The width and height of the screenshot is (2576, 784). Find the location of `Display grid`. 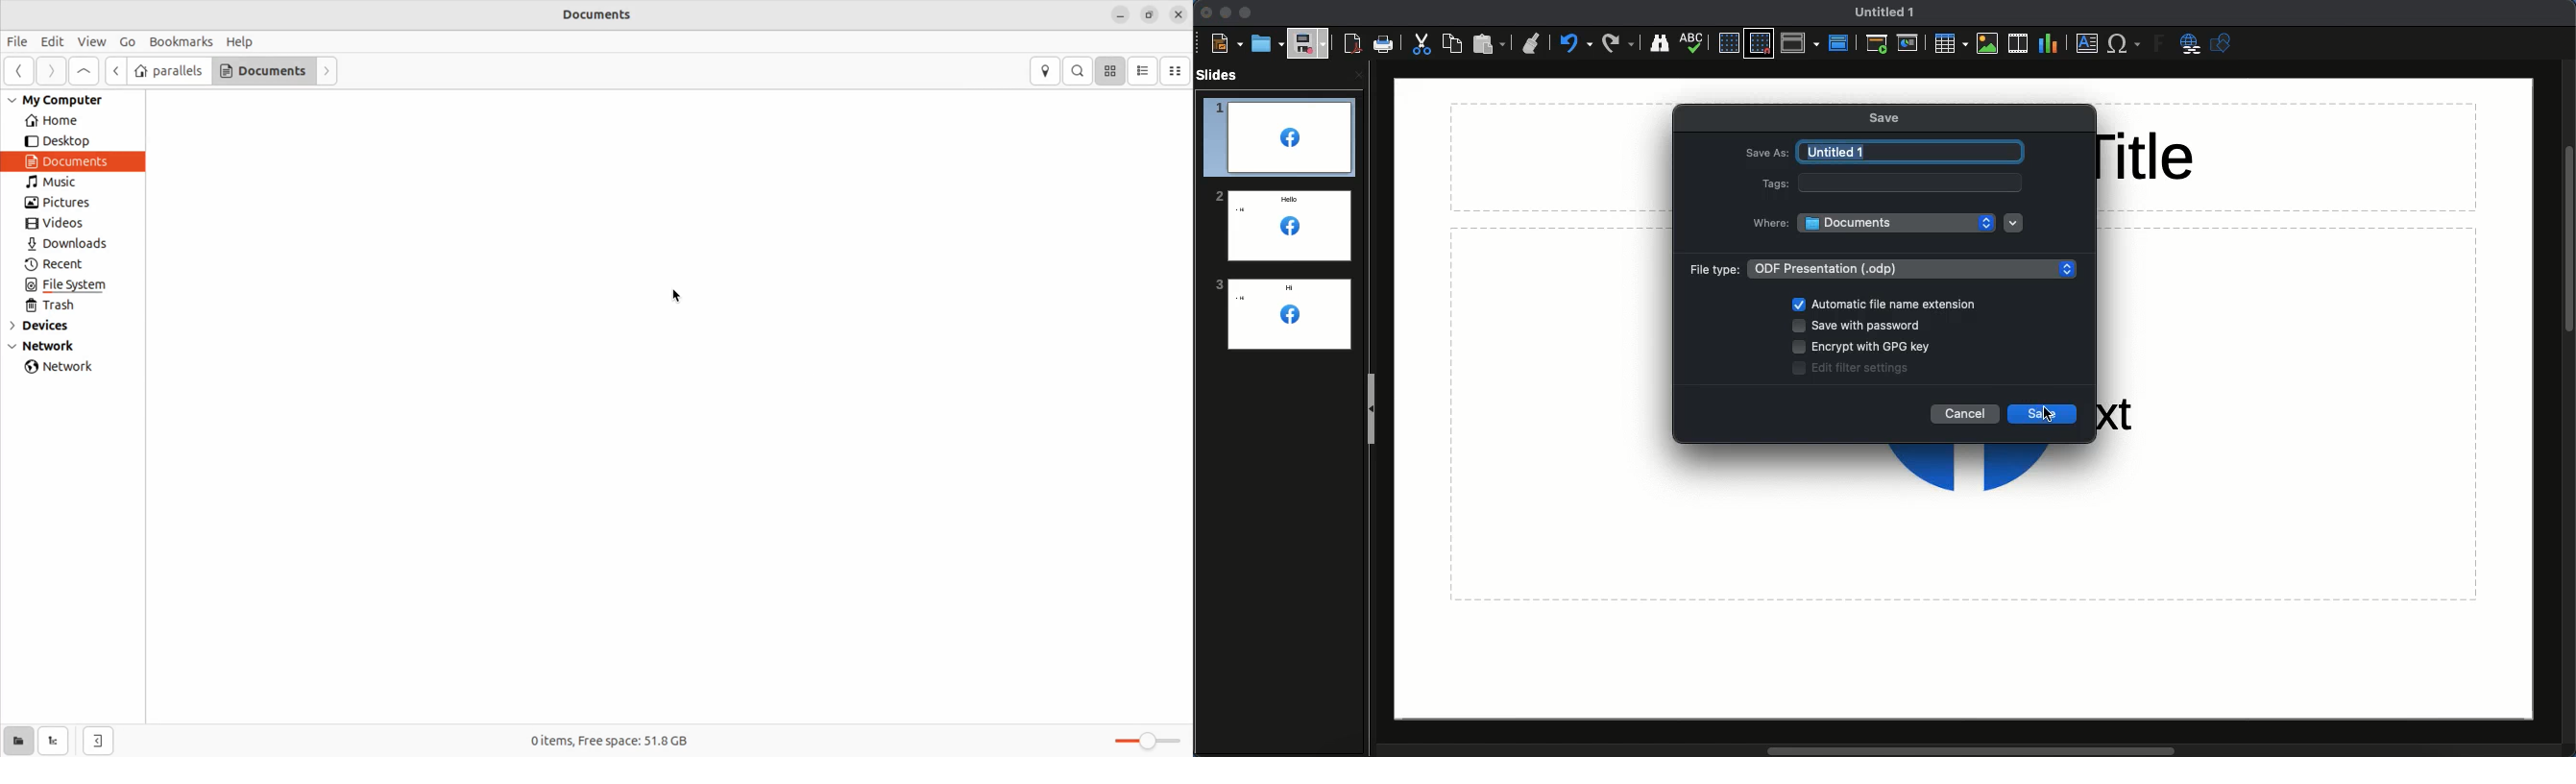

Display grid is located at coordinates (1729, 43).